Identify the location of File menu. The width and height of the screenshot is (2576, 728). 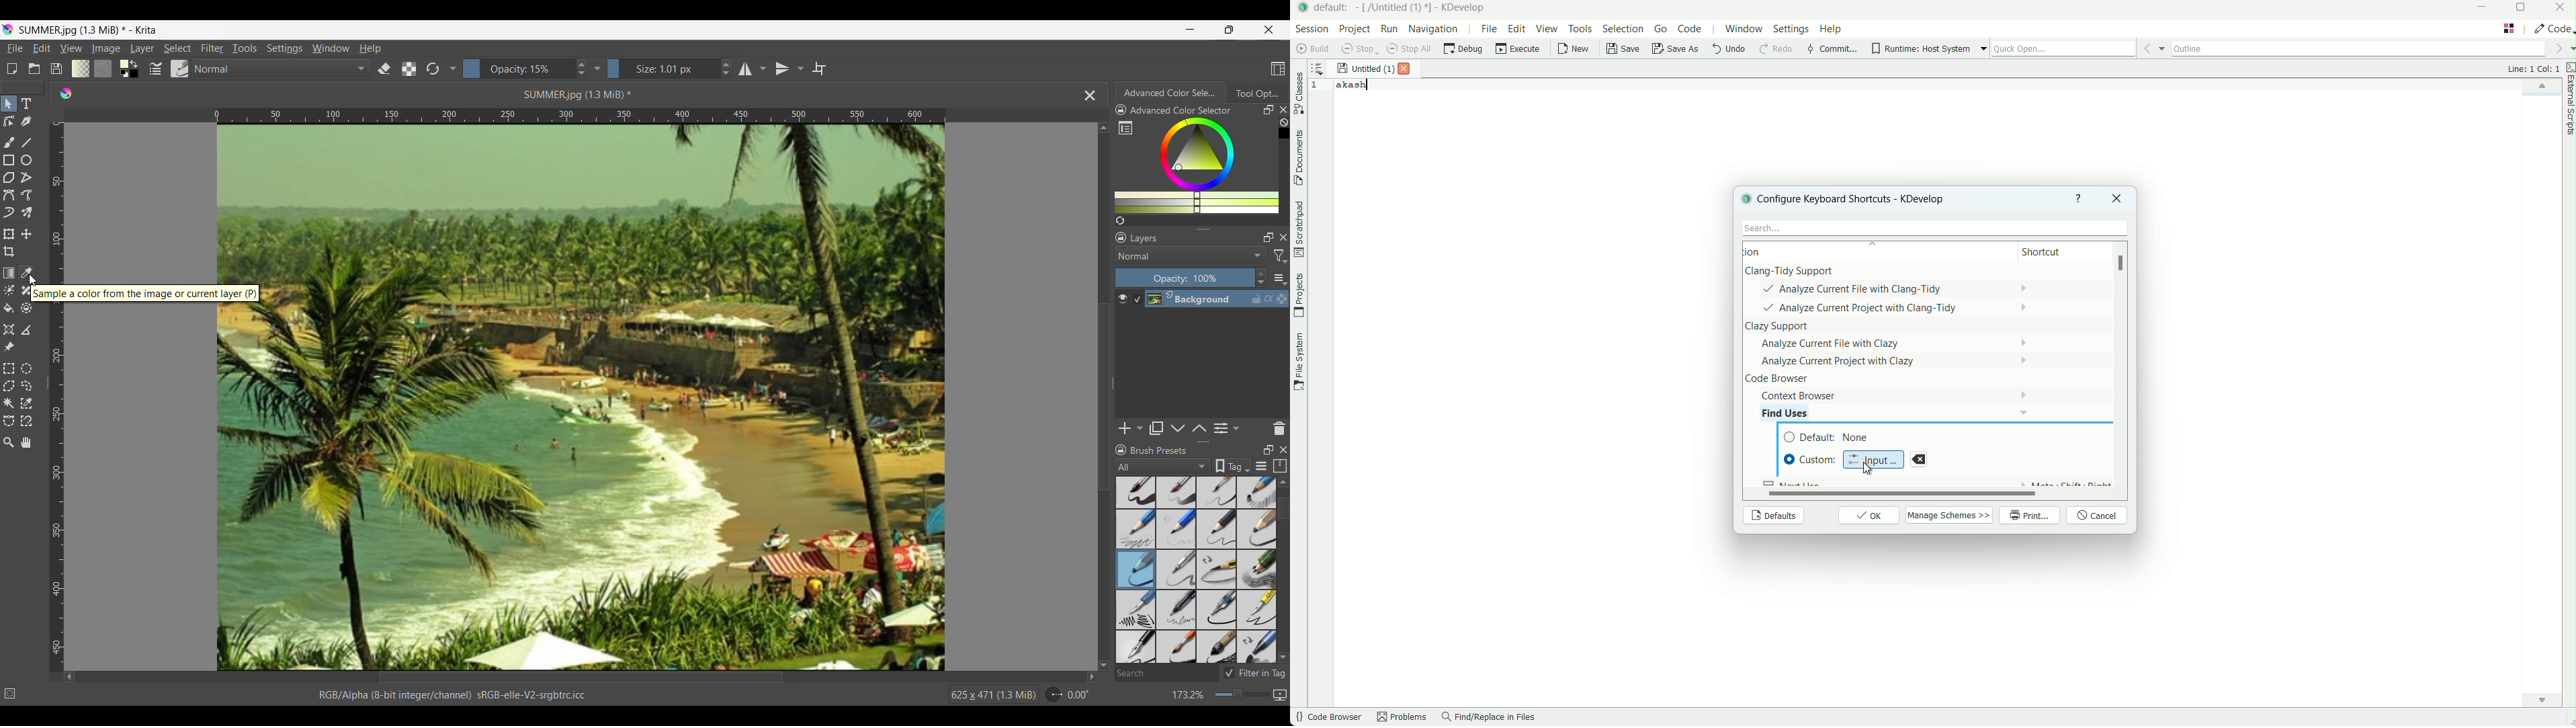
(15, 48).